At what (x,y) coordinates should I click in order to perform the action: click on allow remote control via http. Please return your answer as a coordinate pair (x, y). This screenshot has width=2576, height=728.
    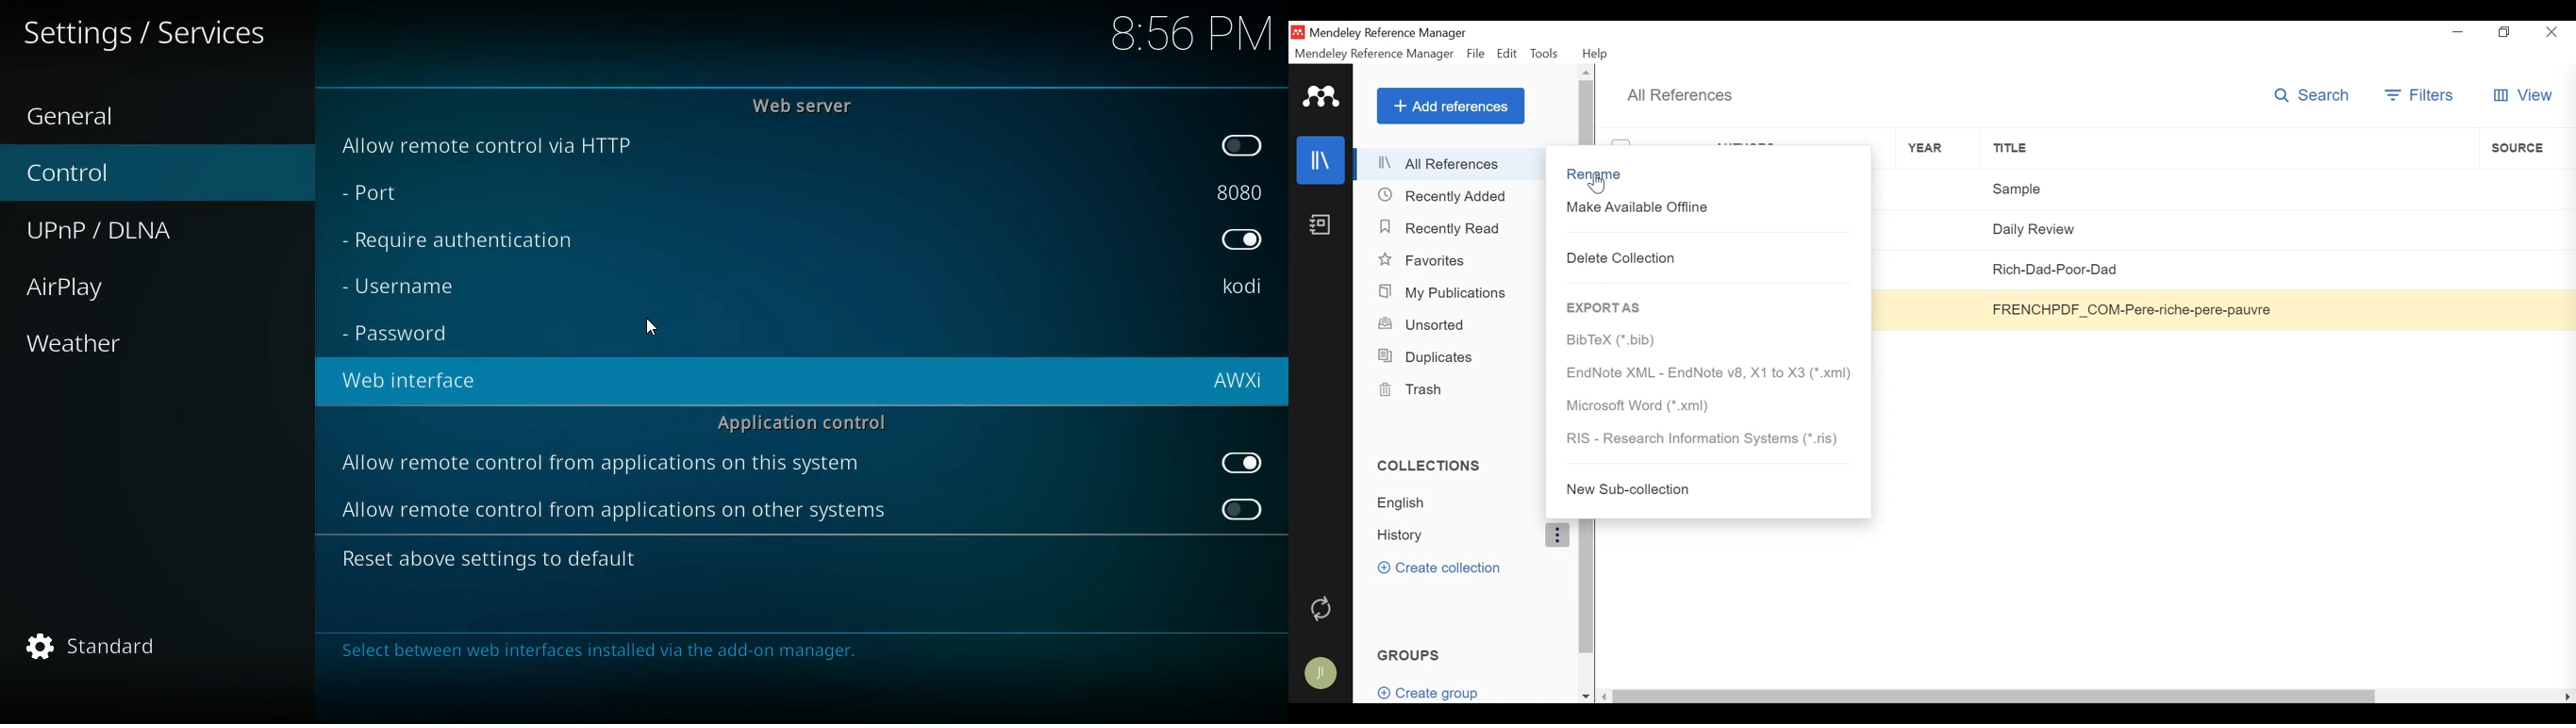
    Looking at the image, I should click on (499, 144).